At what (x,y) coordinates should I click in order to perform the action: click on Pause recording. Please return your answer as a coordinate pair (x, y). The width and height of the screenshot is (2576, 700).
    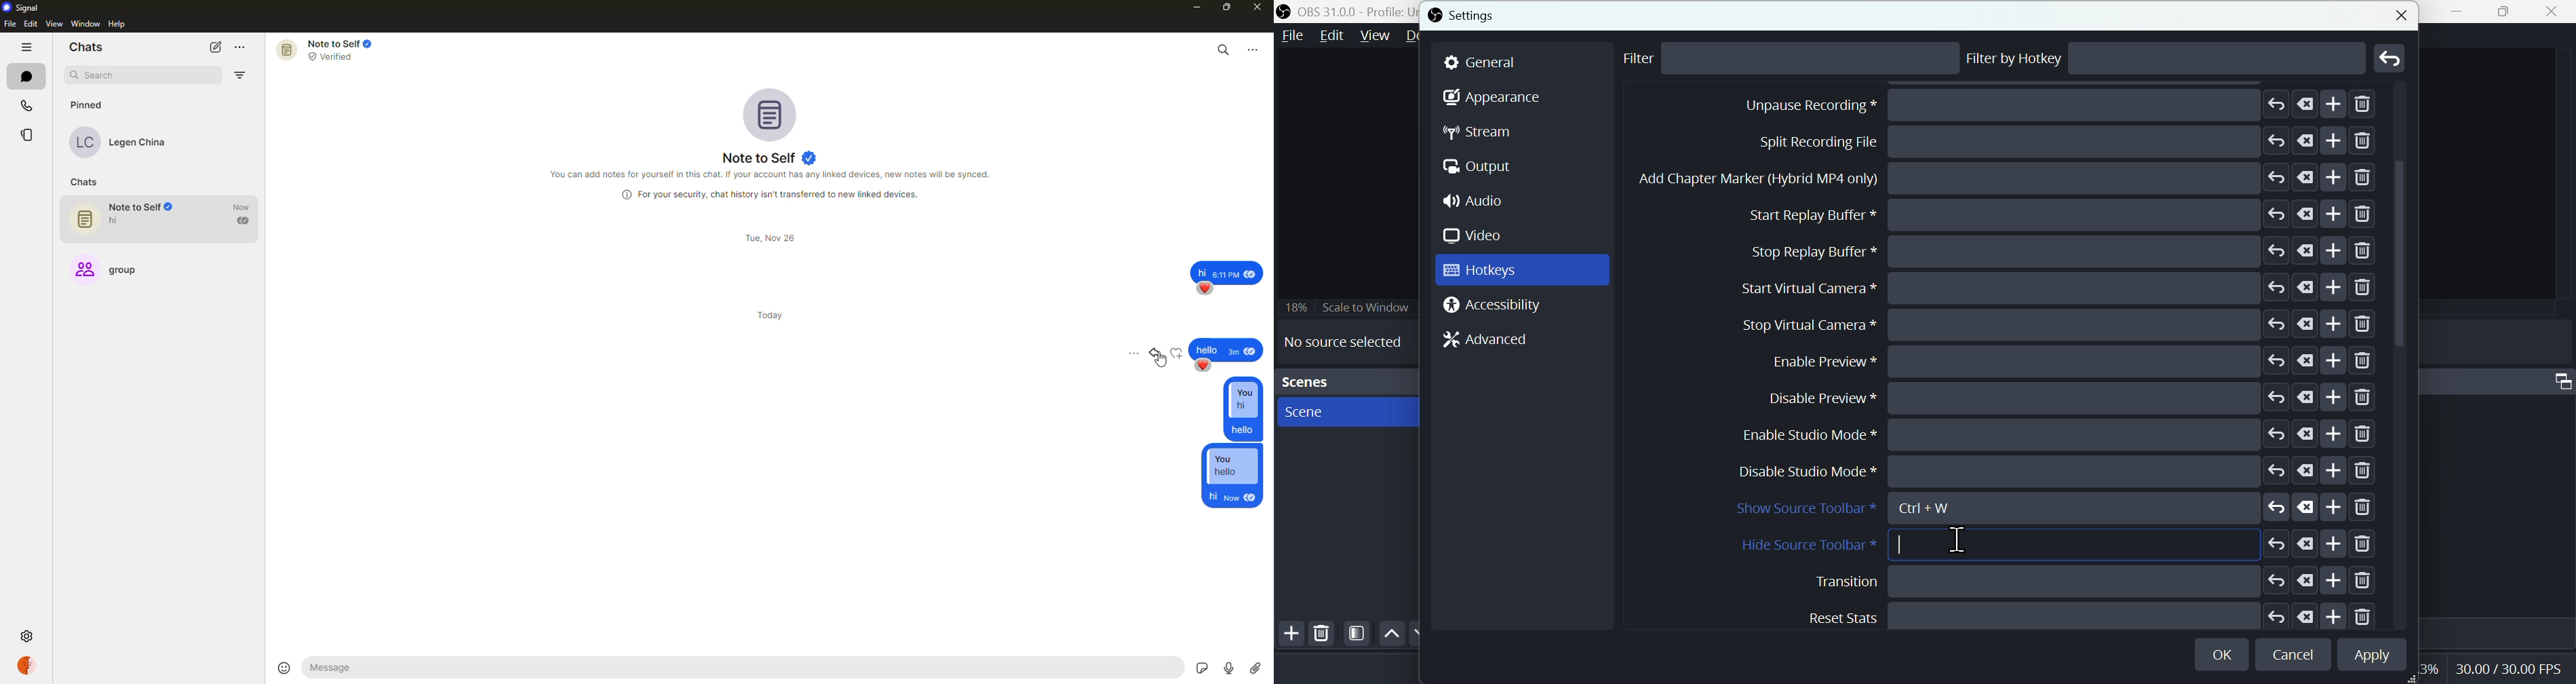
    Looking at the image, I should click on (2053, 214).